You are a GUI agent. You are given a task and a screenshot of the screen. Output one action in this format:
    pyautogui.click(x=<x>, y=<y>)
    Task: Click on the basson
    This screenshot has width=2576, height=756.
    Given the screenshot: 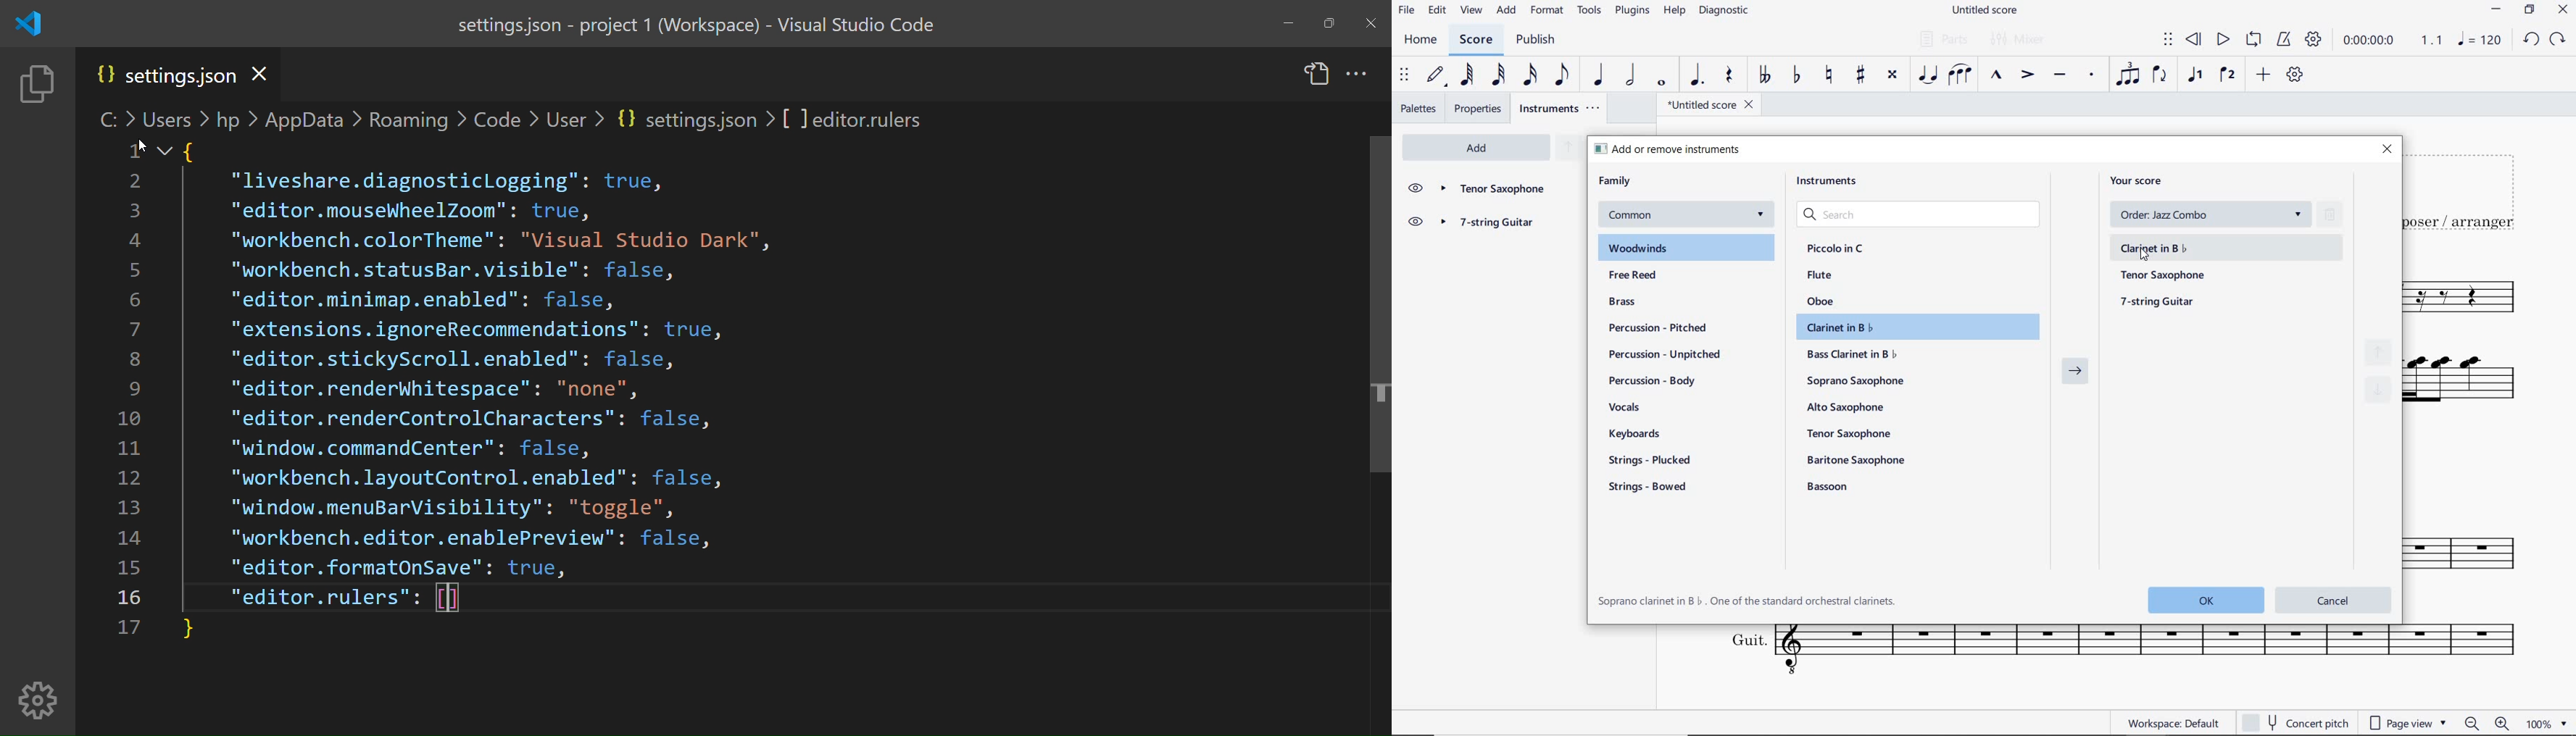 What is the action you would take?
    pyautogui.click(x=1829, y=486)
    